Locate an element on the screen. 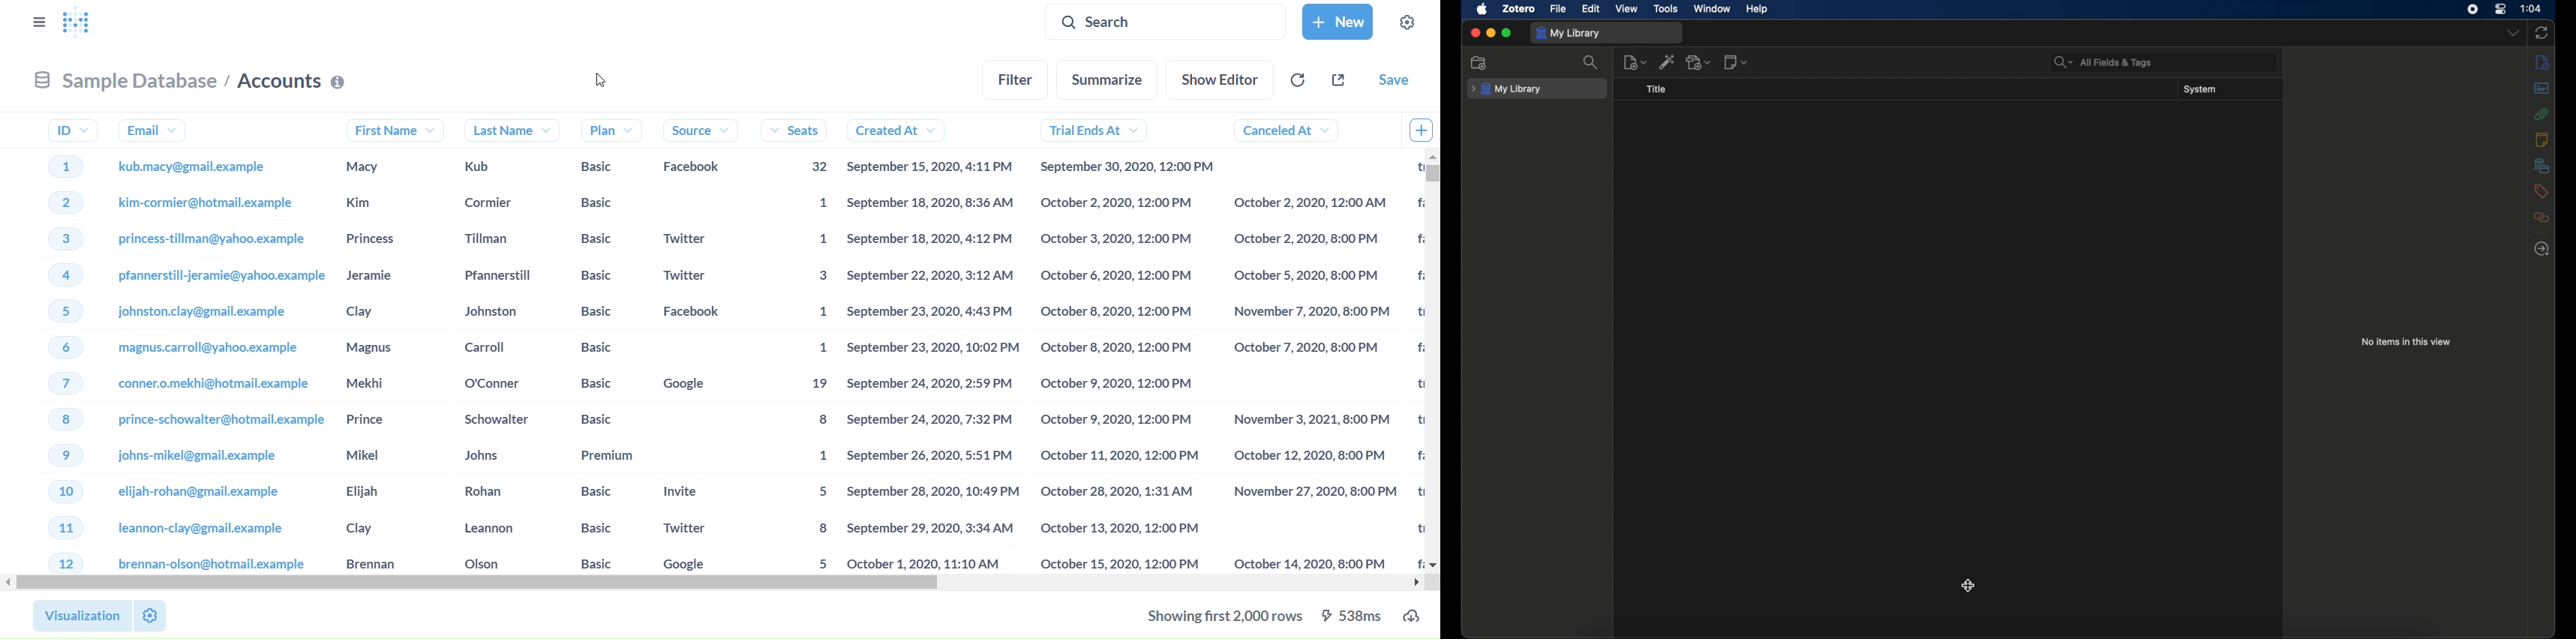 The image size is (2576, 644). libraries is located at coordinates (2542, 165).